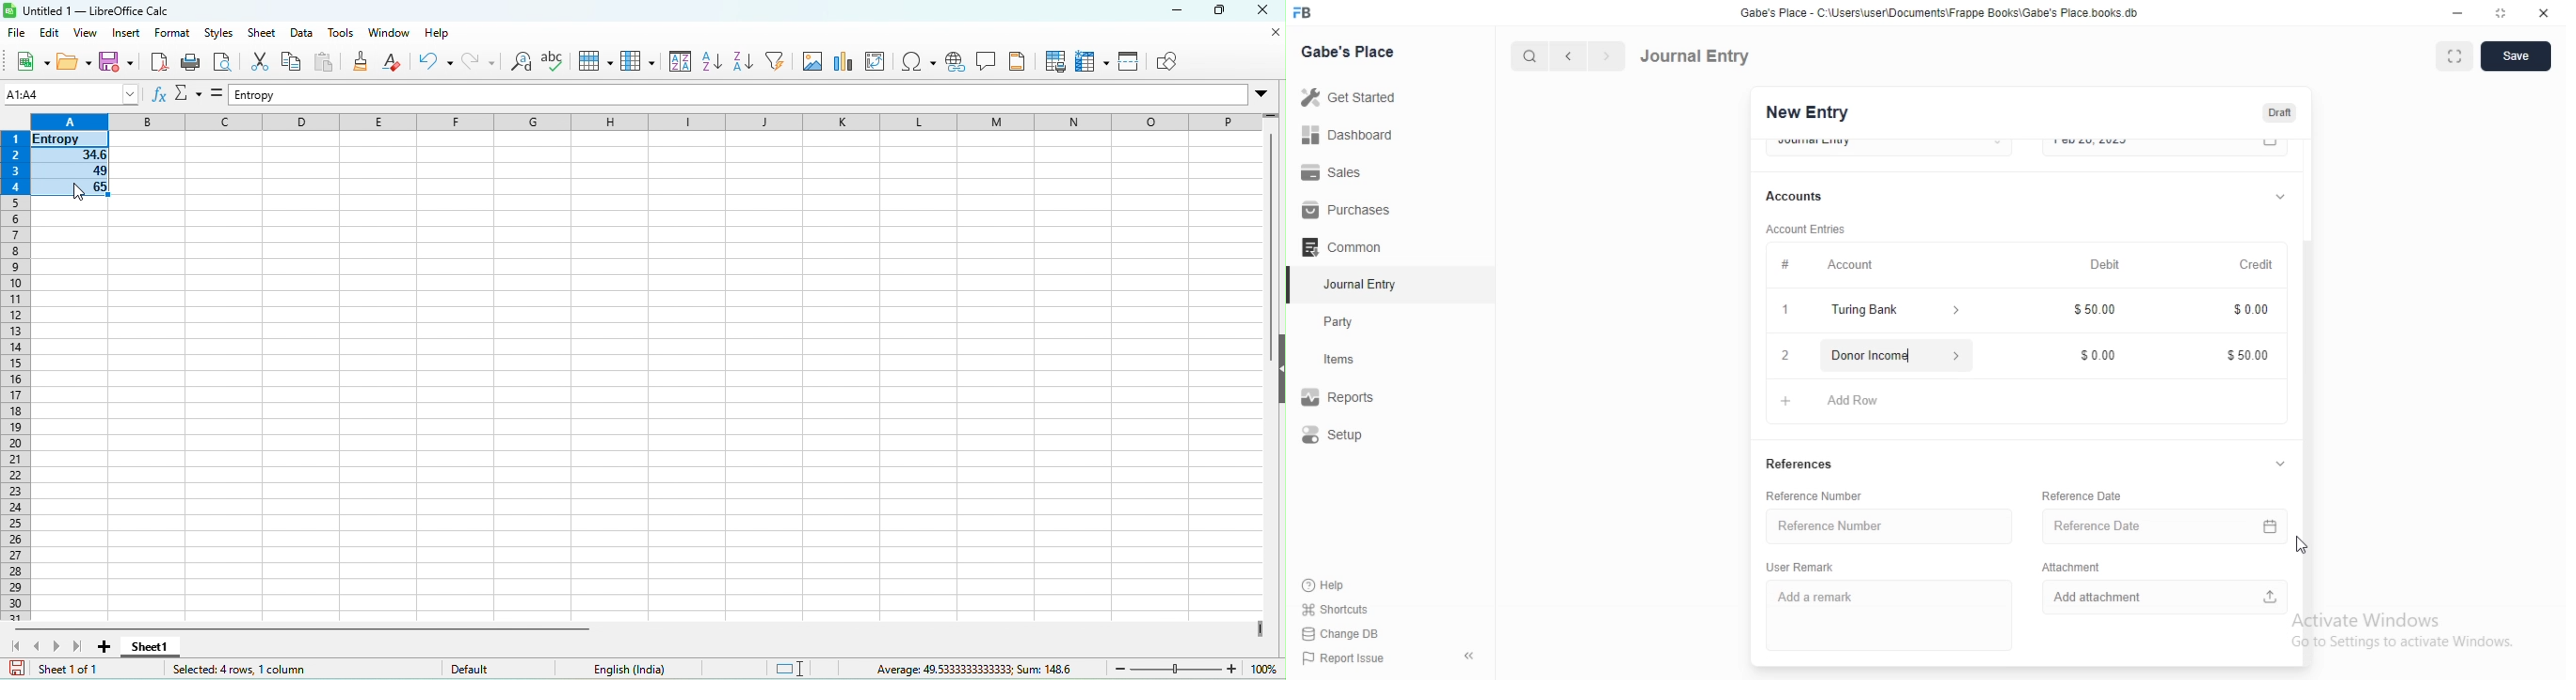  Describe the element at coordinates (2148, 523) in the screenshot. I see `Reference Date` at that location.